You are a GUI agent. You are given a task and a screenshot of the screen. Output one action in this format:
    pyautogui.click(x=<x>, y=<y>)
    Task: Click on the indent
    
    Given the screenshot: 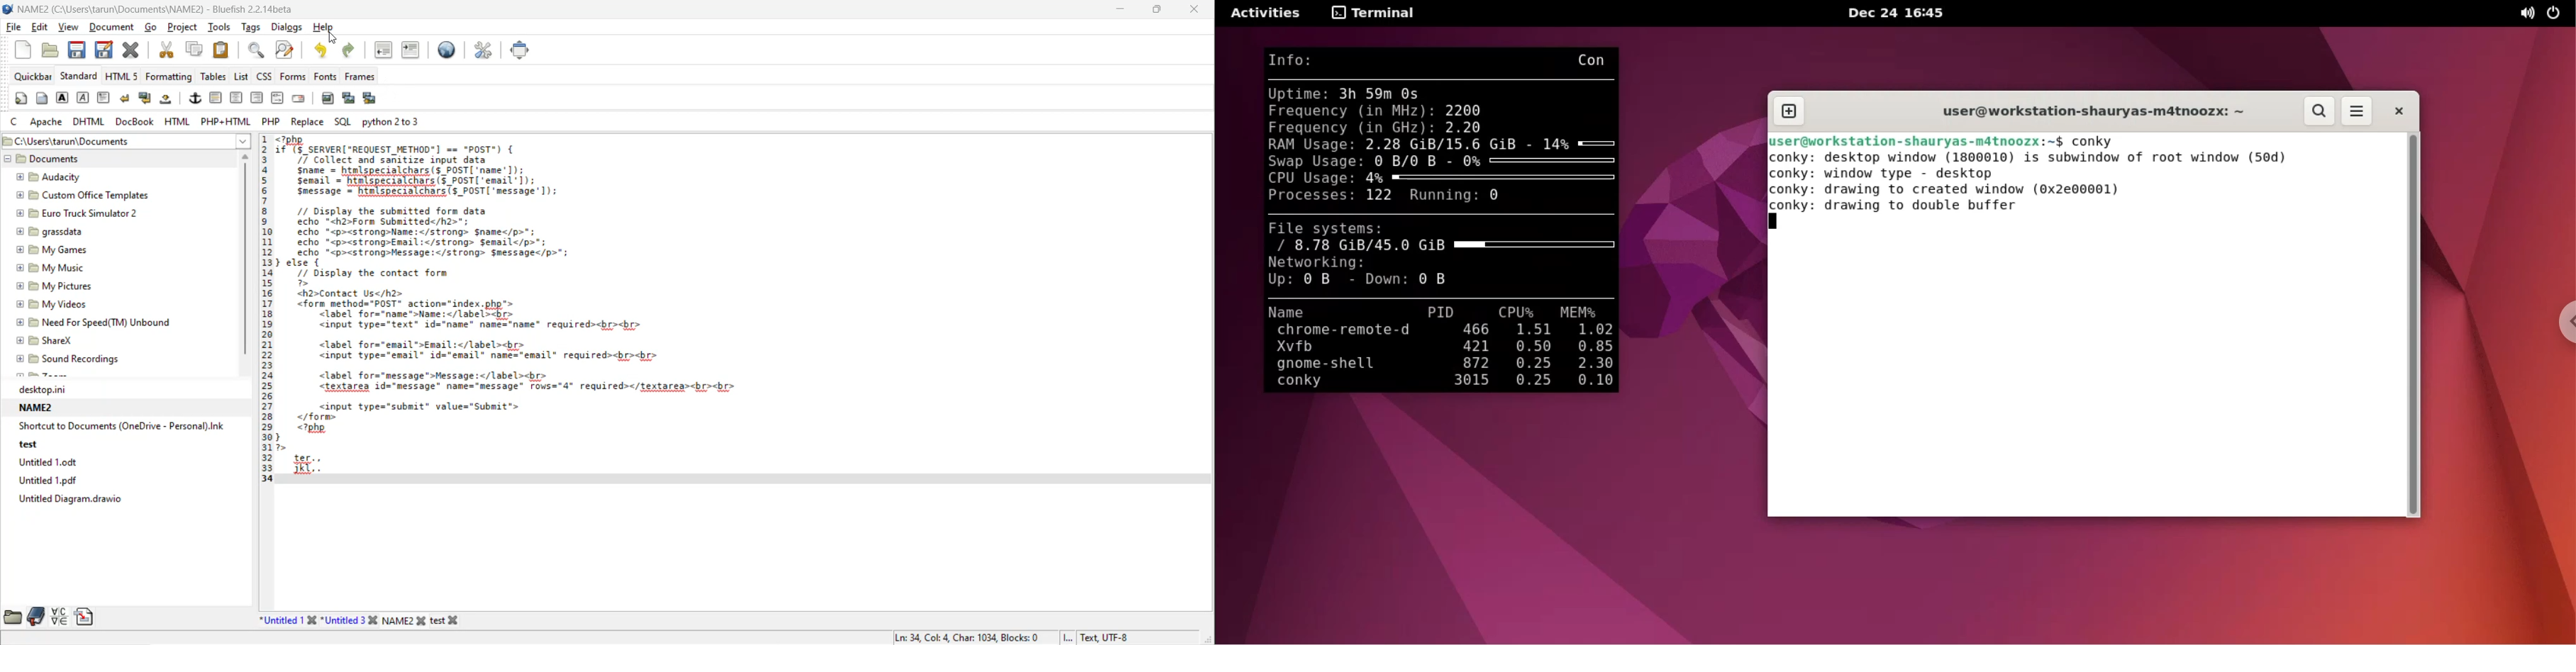 What is the action you would take?
    pyautogui.click(x=412, y=49)
    